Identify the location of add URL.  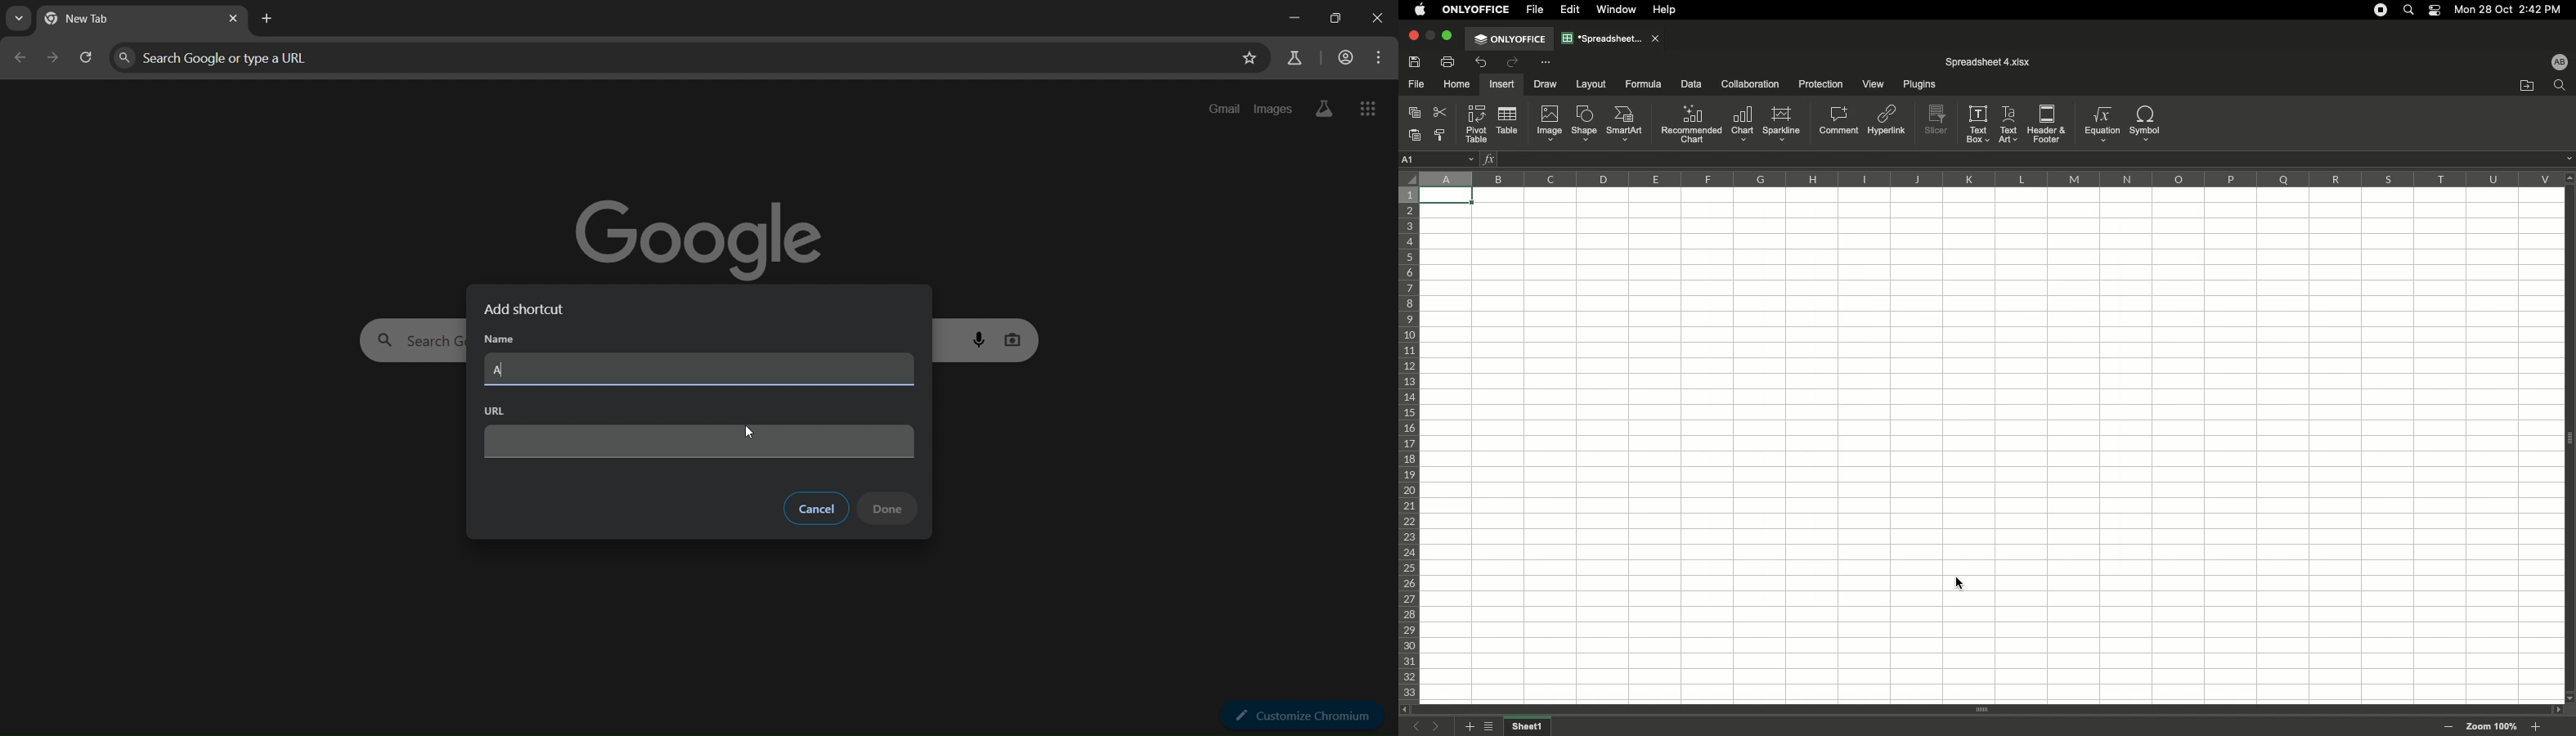
(701, 442).